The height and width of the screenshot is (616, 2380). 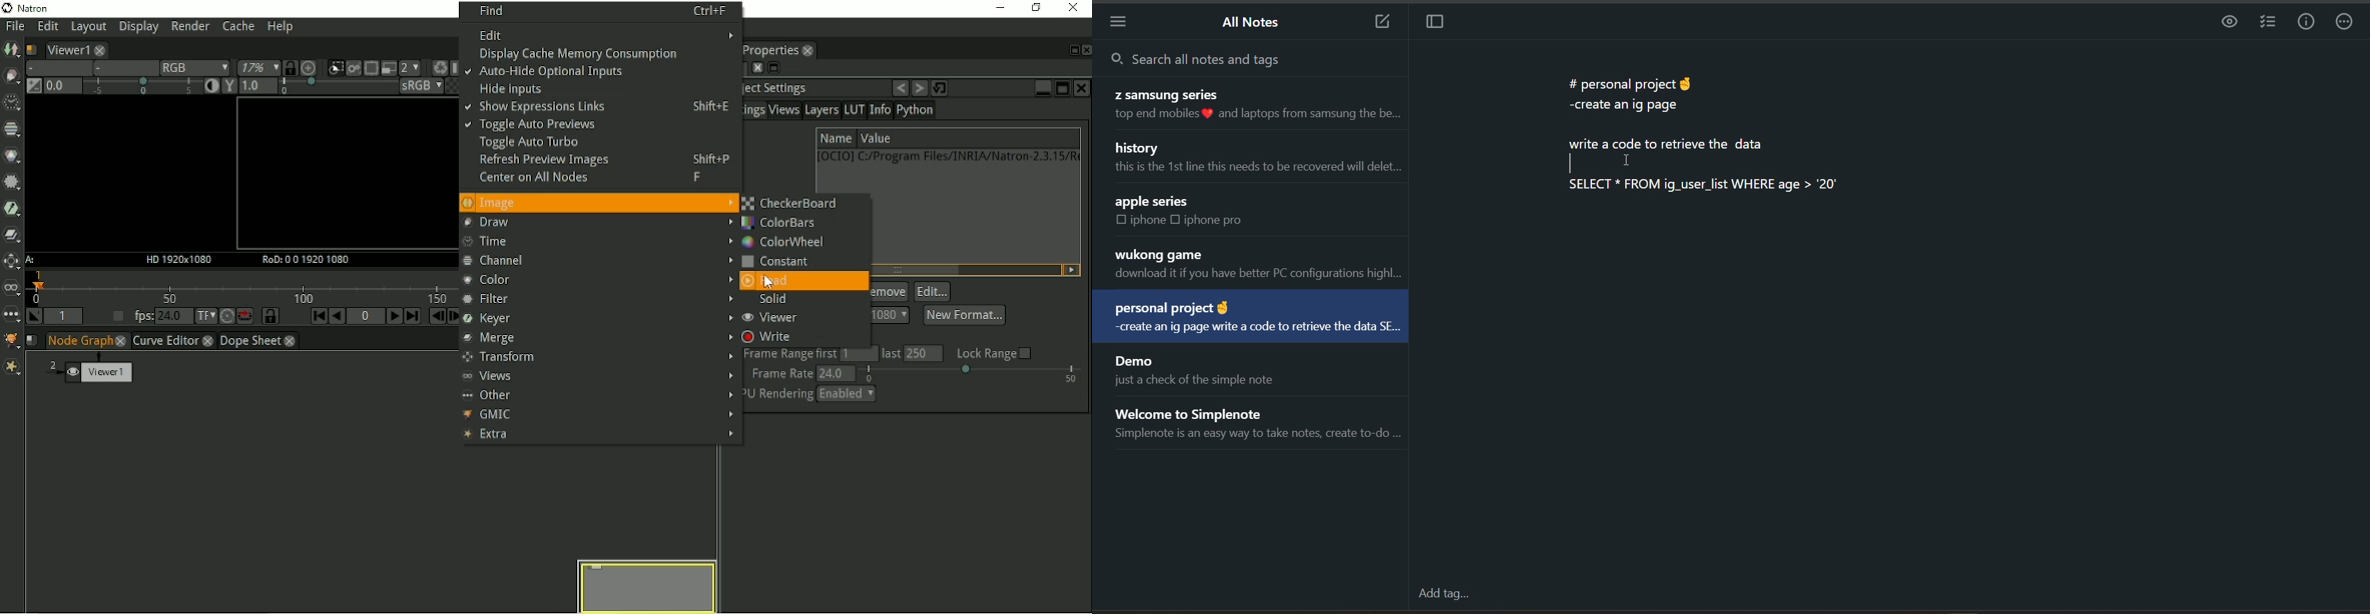 I want to click on note title  and preview, so click(x=1192, y=370).